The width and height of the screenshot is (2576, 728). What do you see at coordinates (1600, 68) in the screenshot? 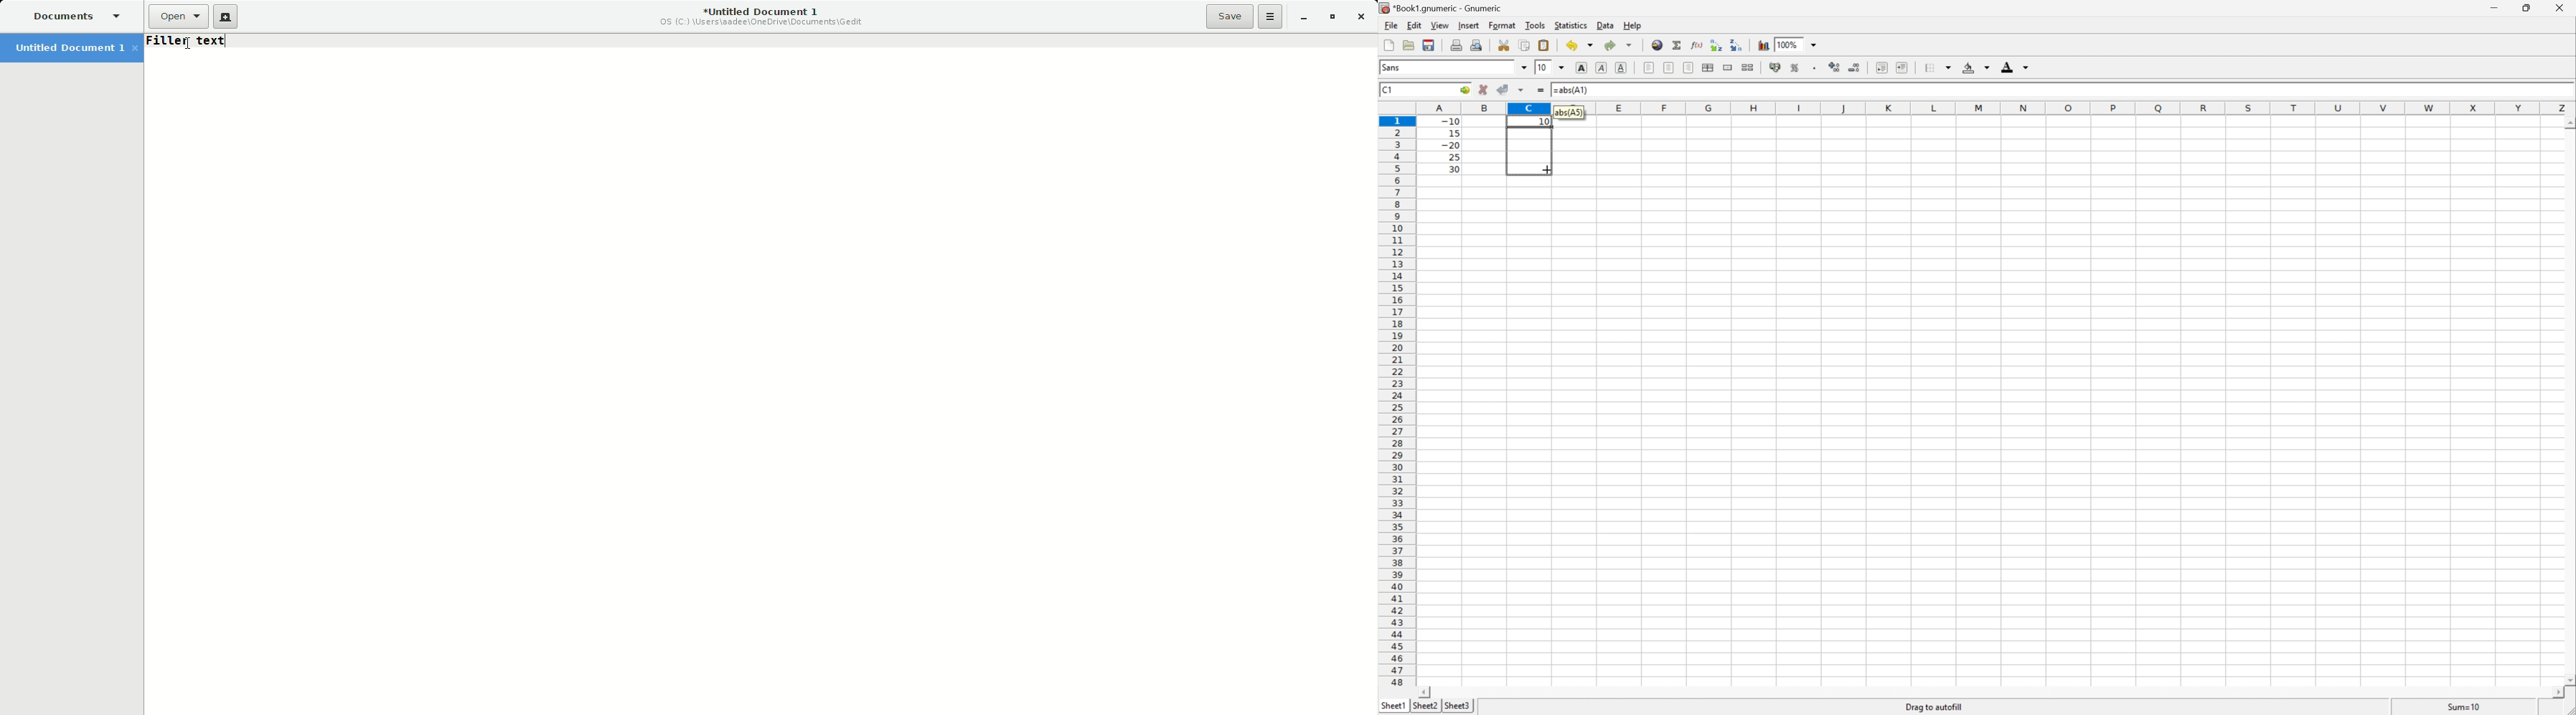
I see `Underline ` at bounding box center [1600, 68].